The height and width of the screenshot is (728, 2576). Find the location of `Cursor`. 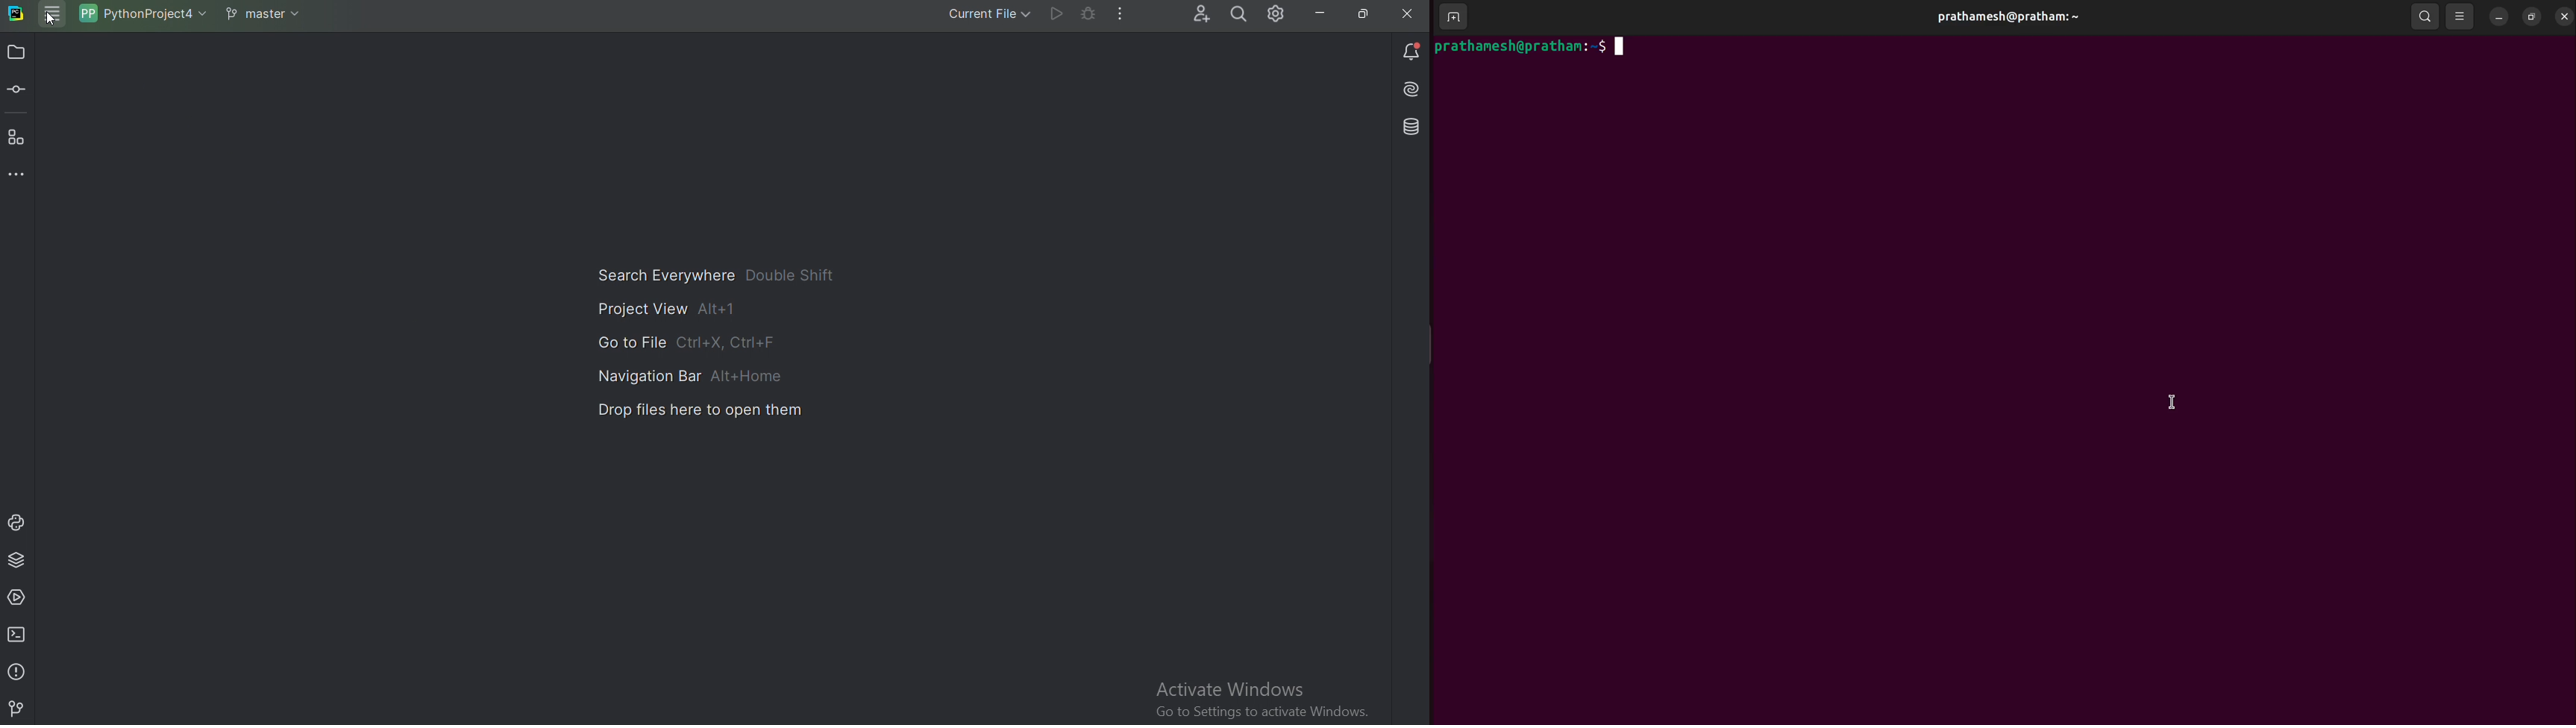

Cursor is located at coordinates (51, 19).